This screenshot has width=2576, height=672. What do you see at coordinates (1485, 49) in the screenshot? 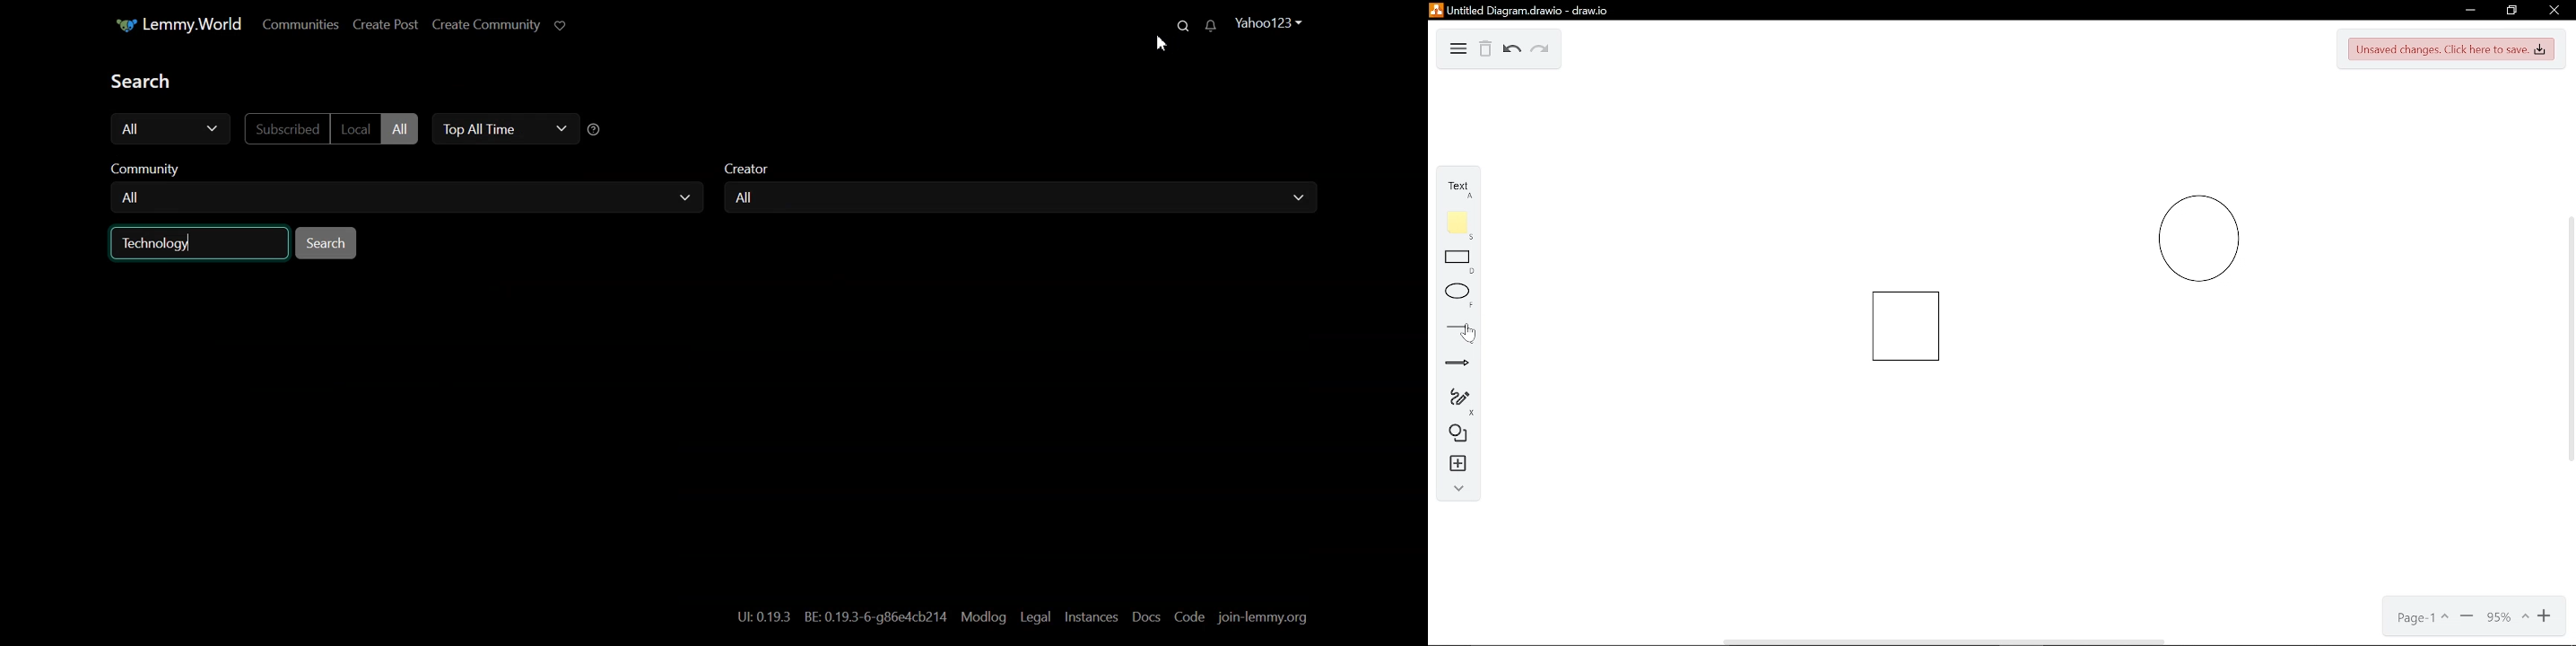
I see `Delete` at bounding box center [1485, 49].